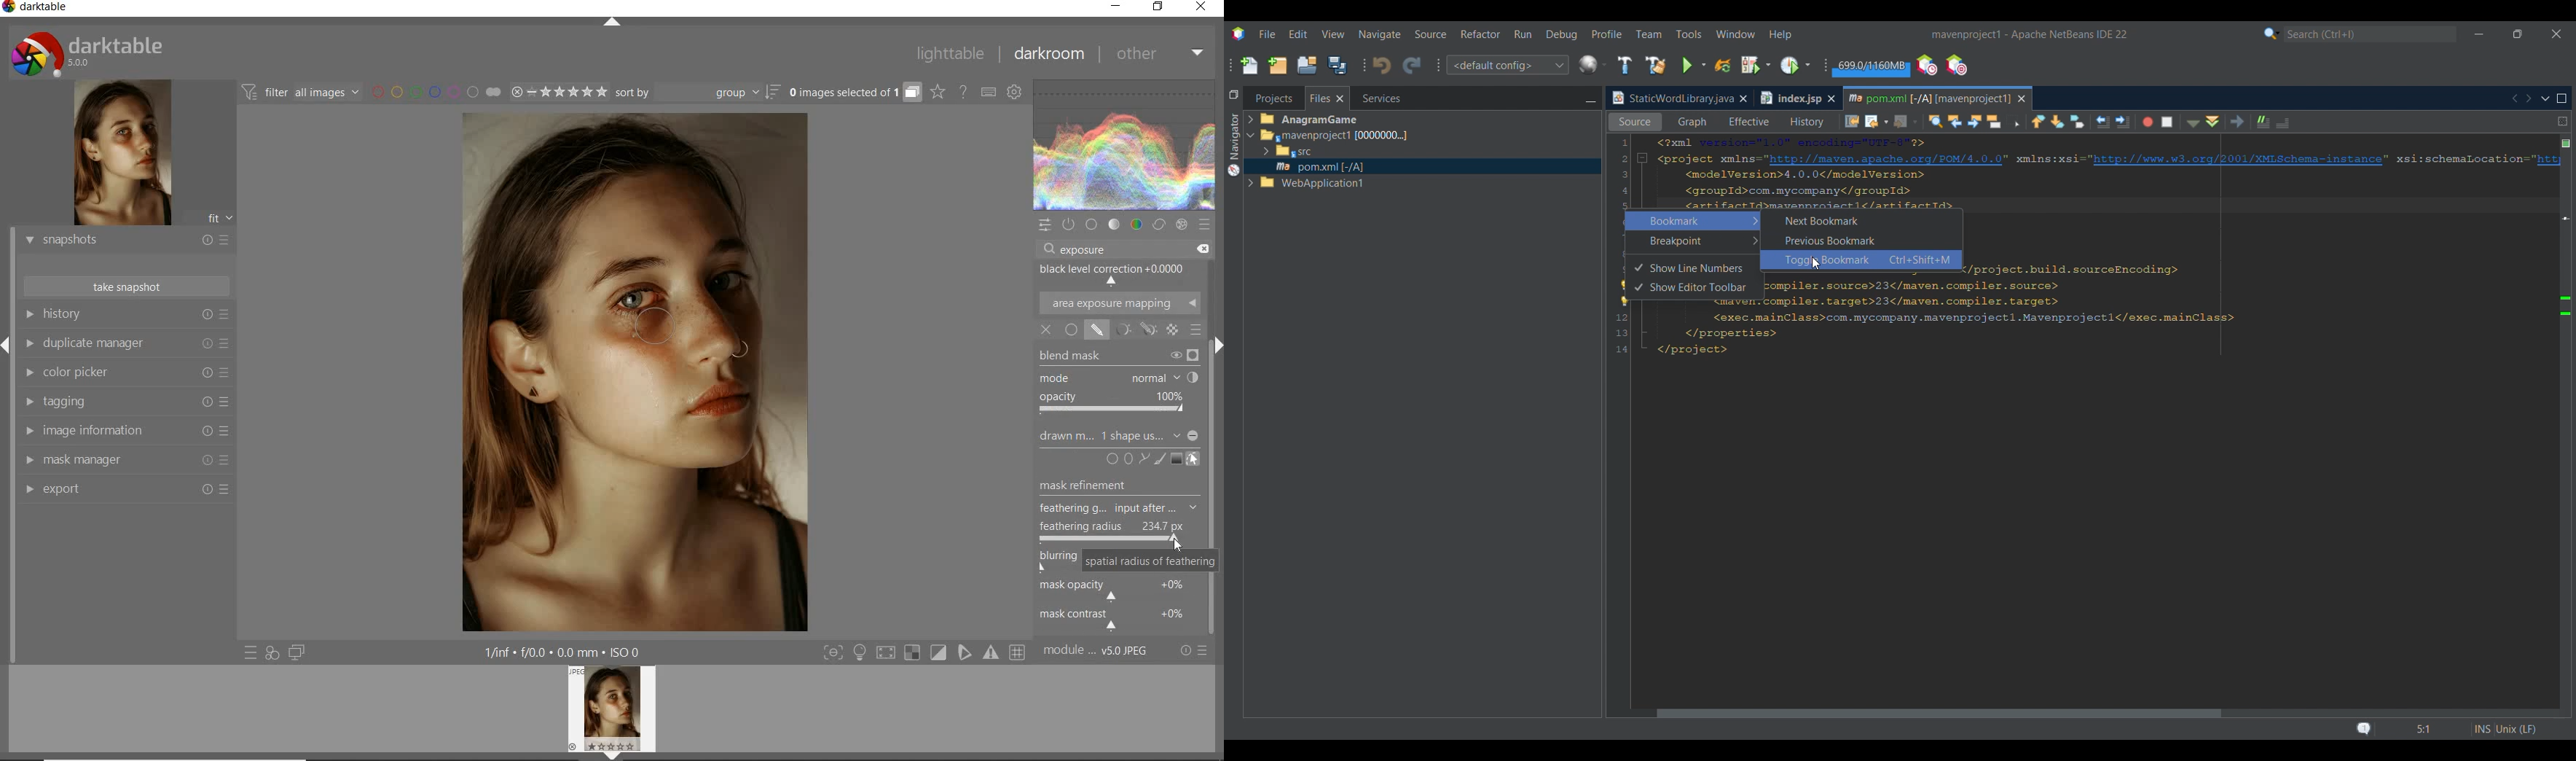 This screenshot has width=2576, height=784. I want to click on Garbage collection amount changed, so click(1871, 68).